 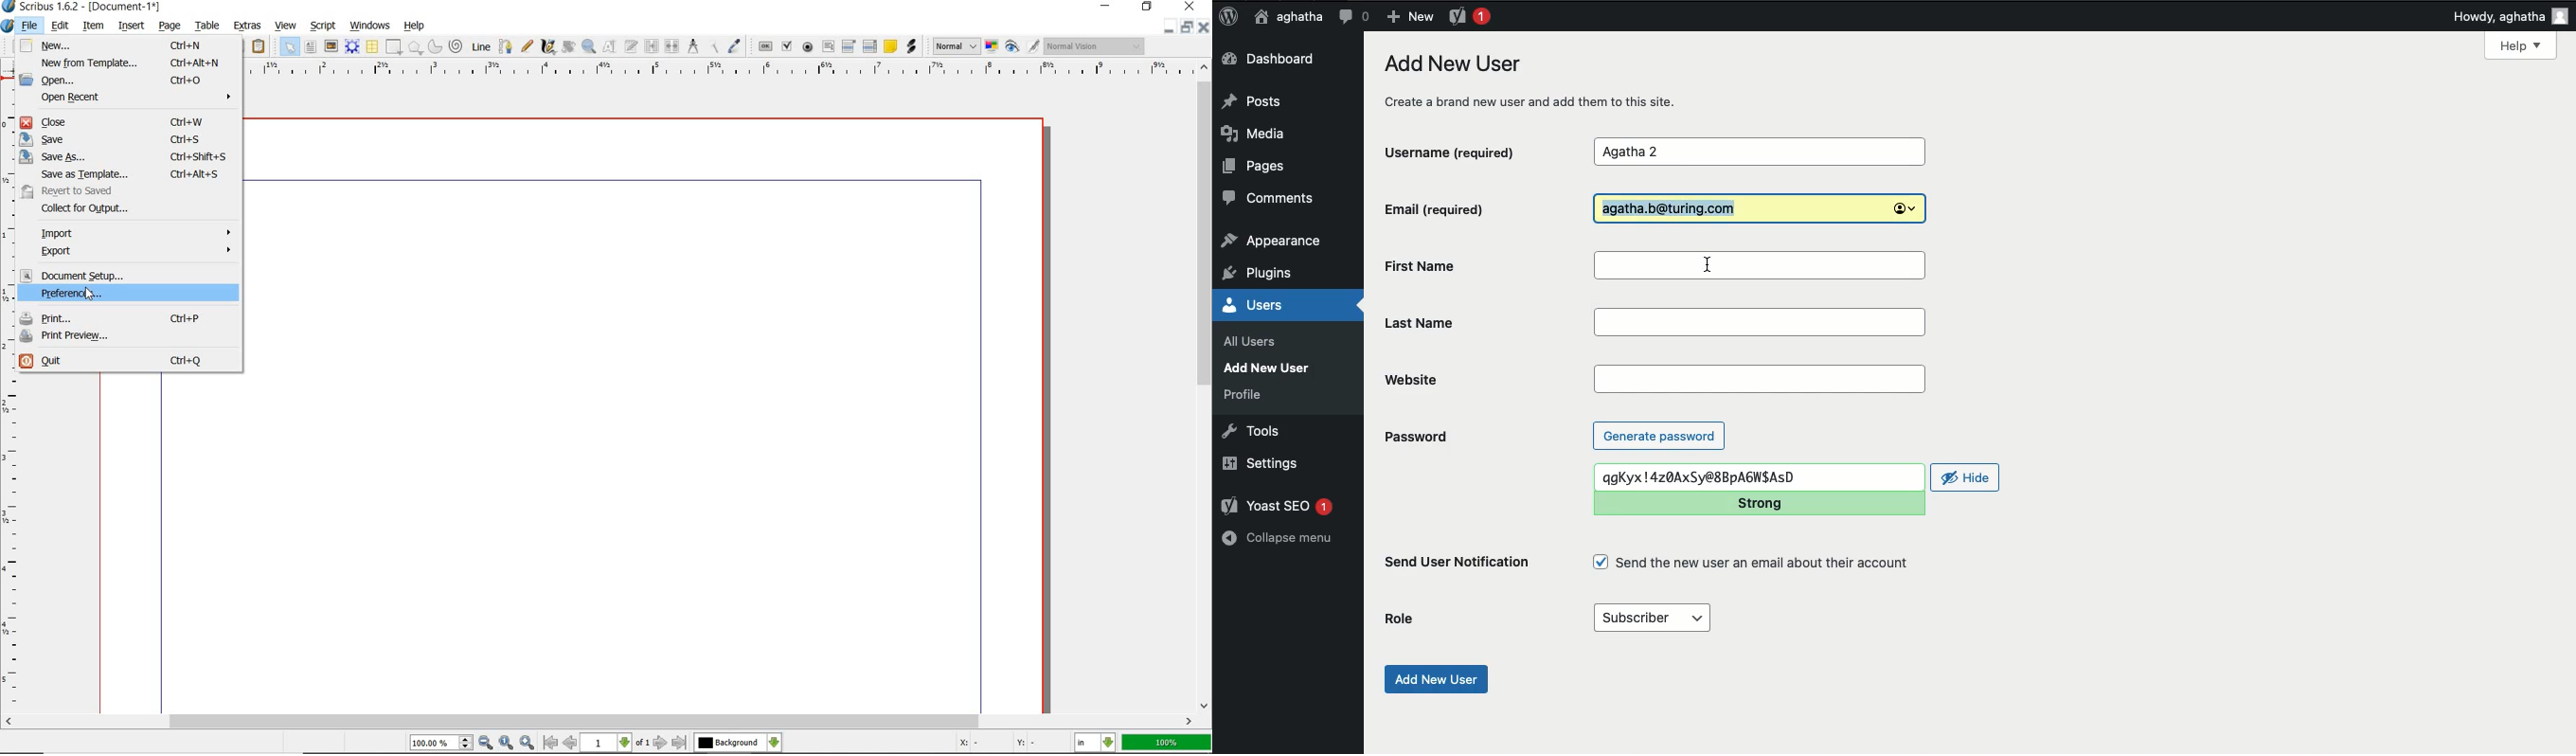 What do you see at coordinates (1189, 29) in the screenshot?
I see `restore` at bounding box center [1189, 29].